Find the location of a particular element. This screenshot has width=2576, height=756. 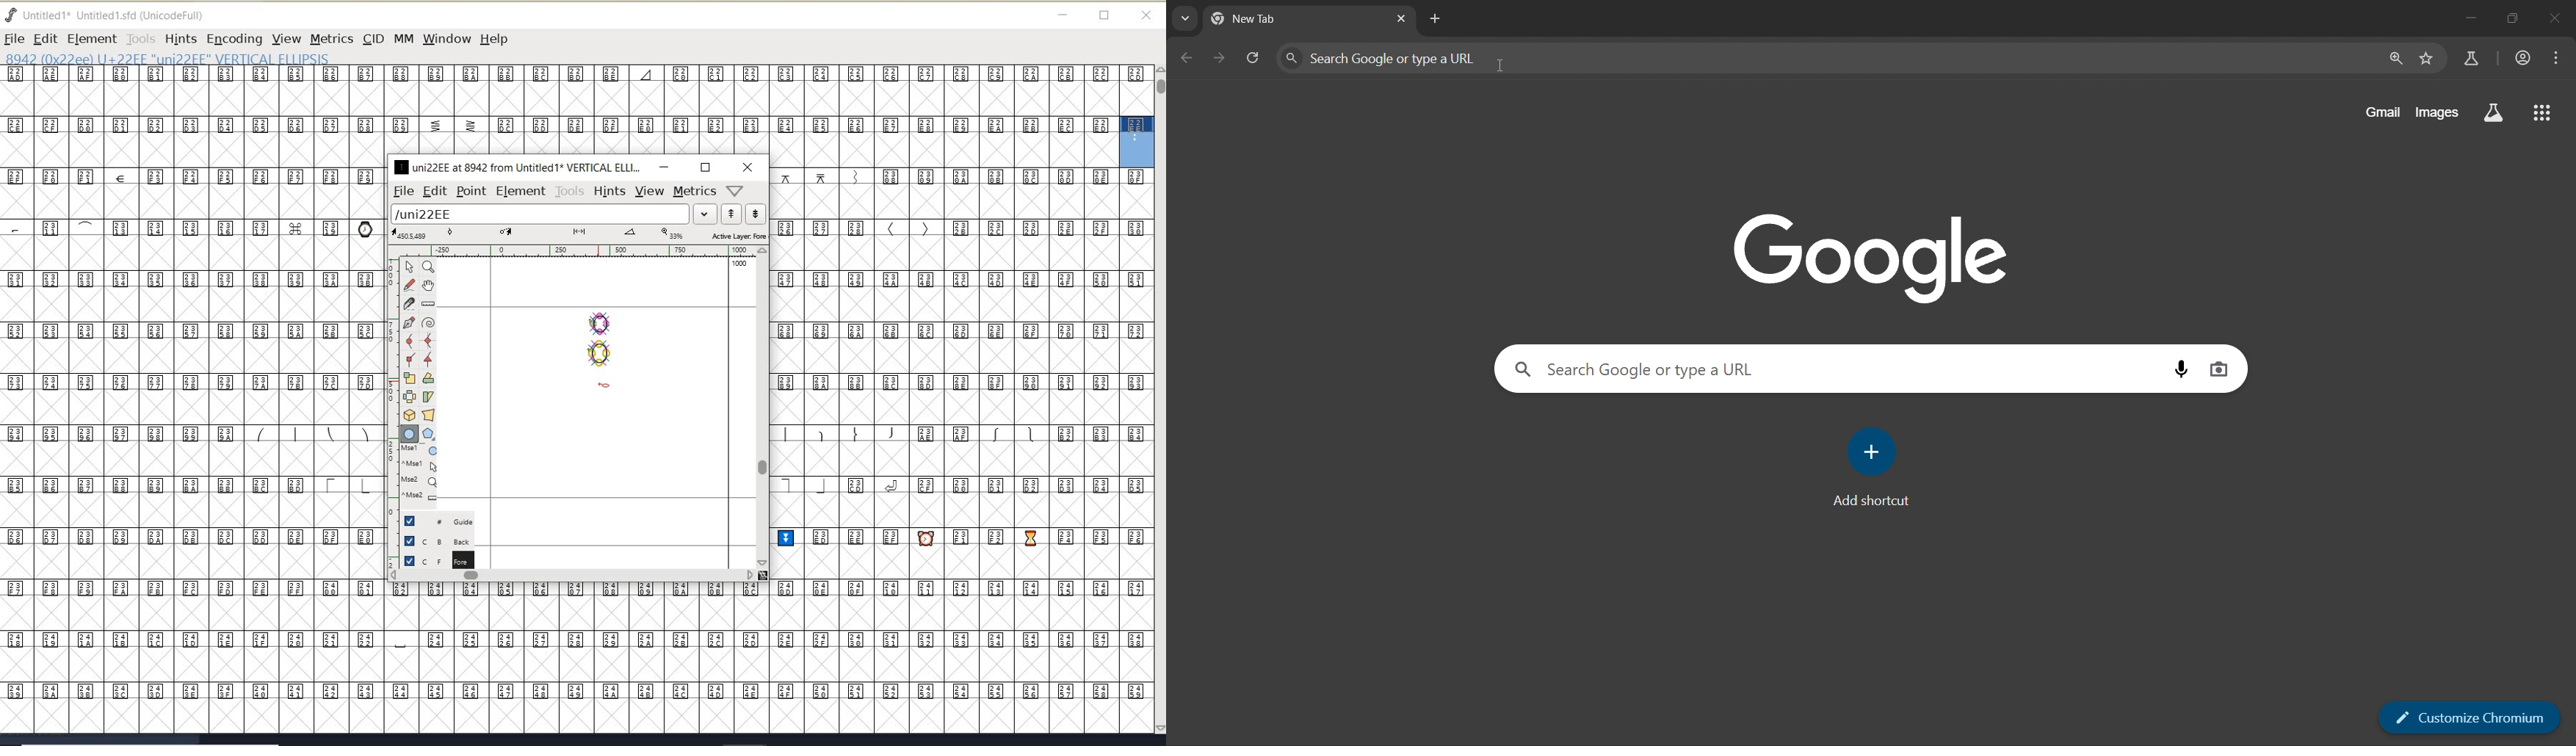

reload page is located at coordinates (1255, 58).